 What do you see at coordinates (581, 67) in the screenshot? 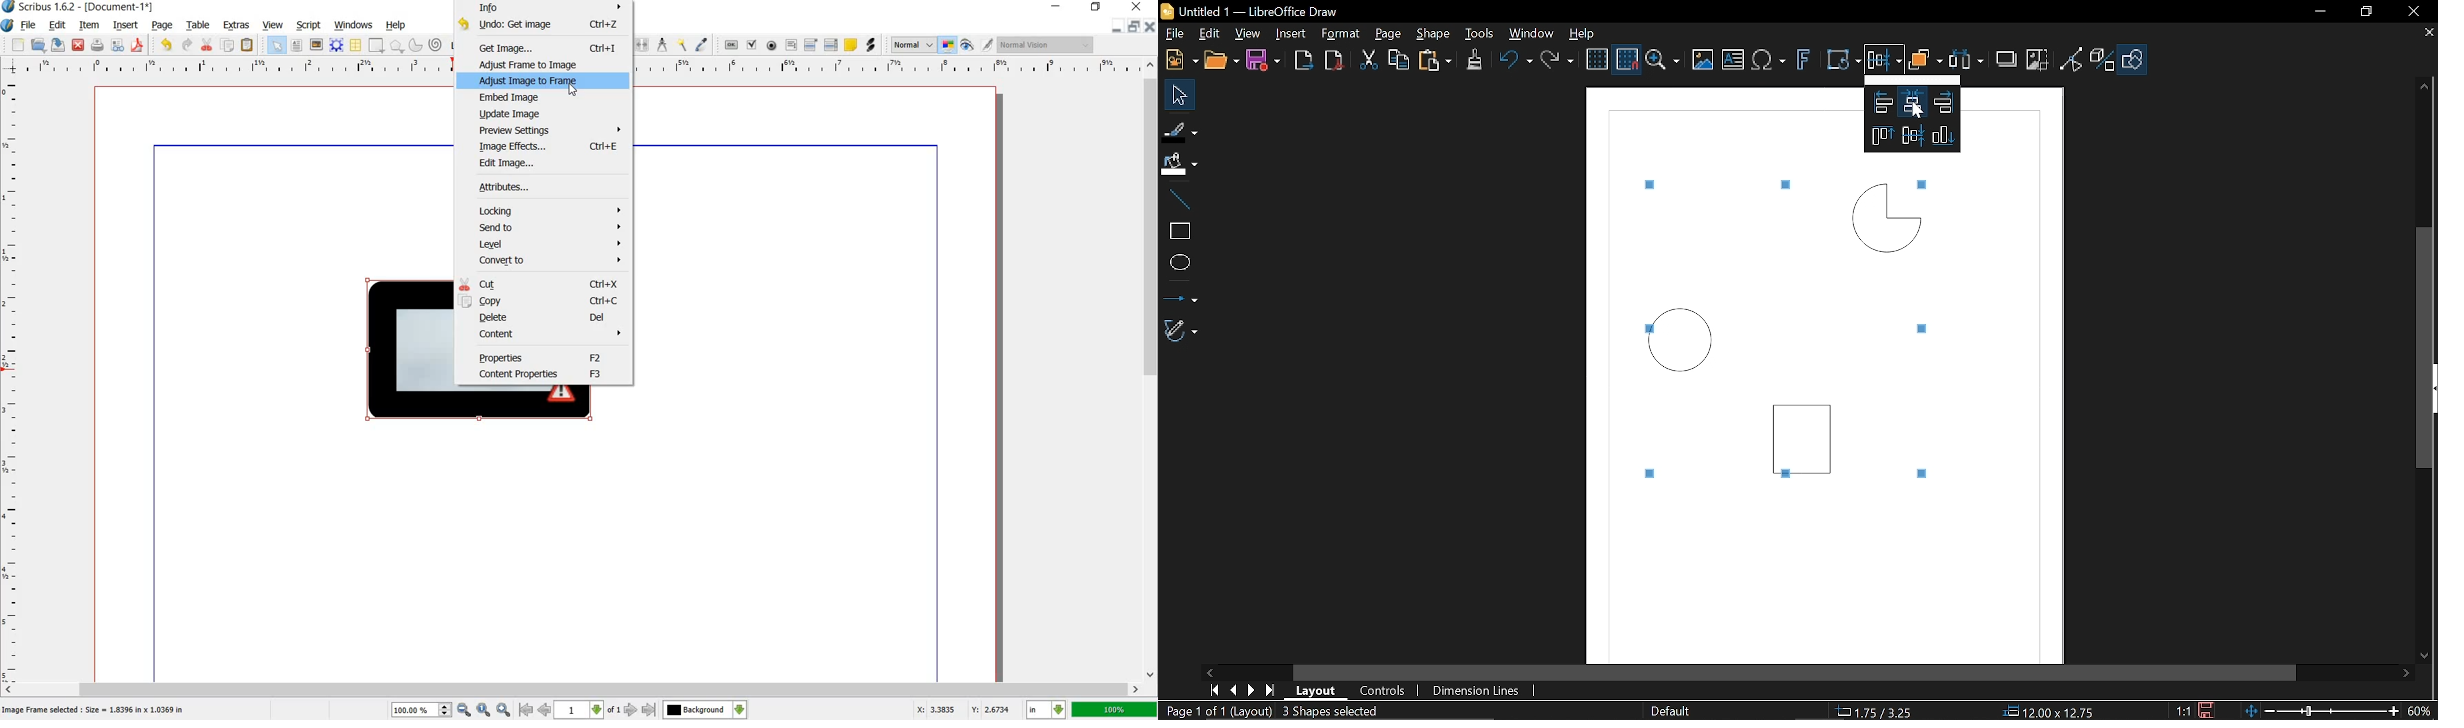
I see `ruler` at bounding box center [581, 67].